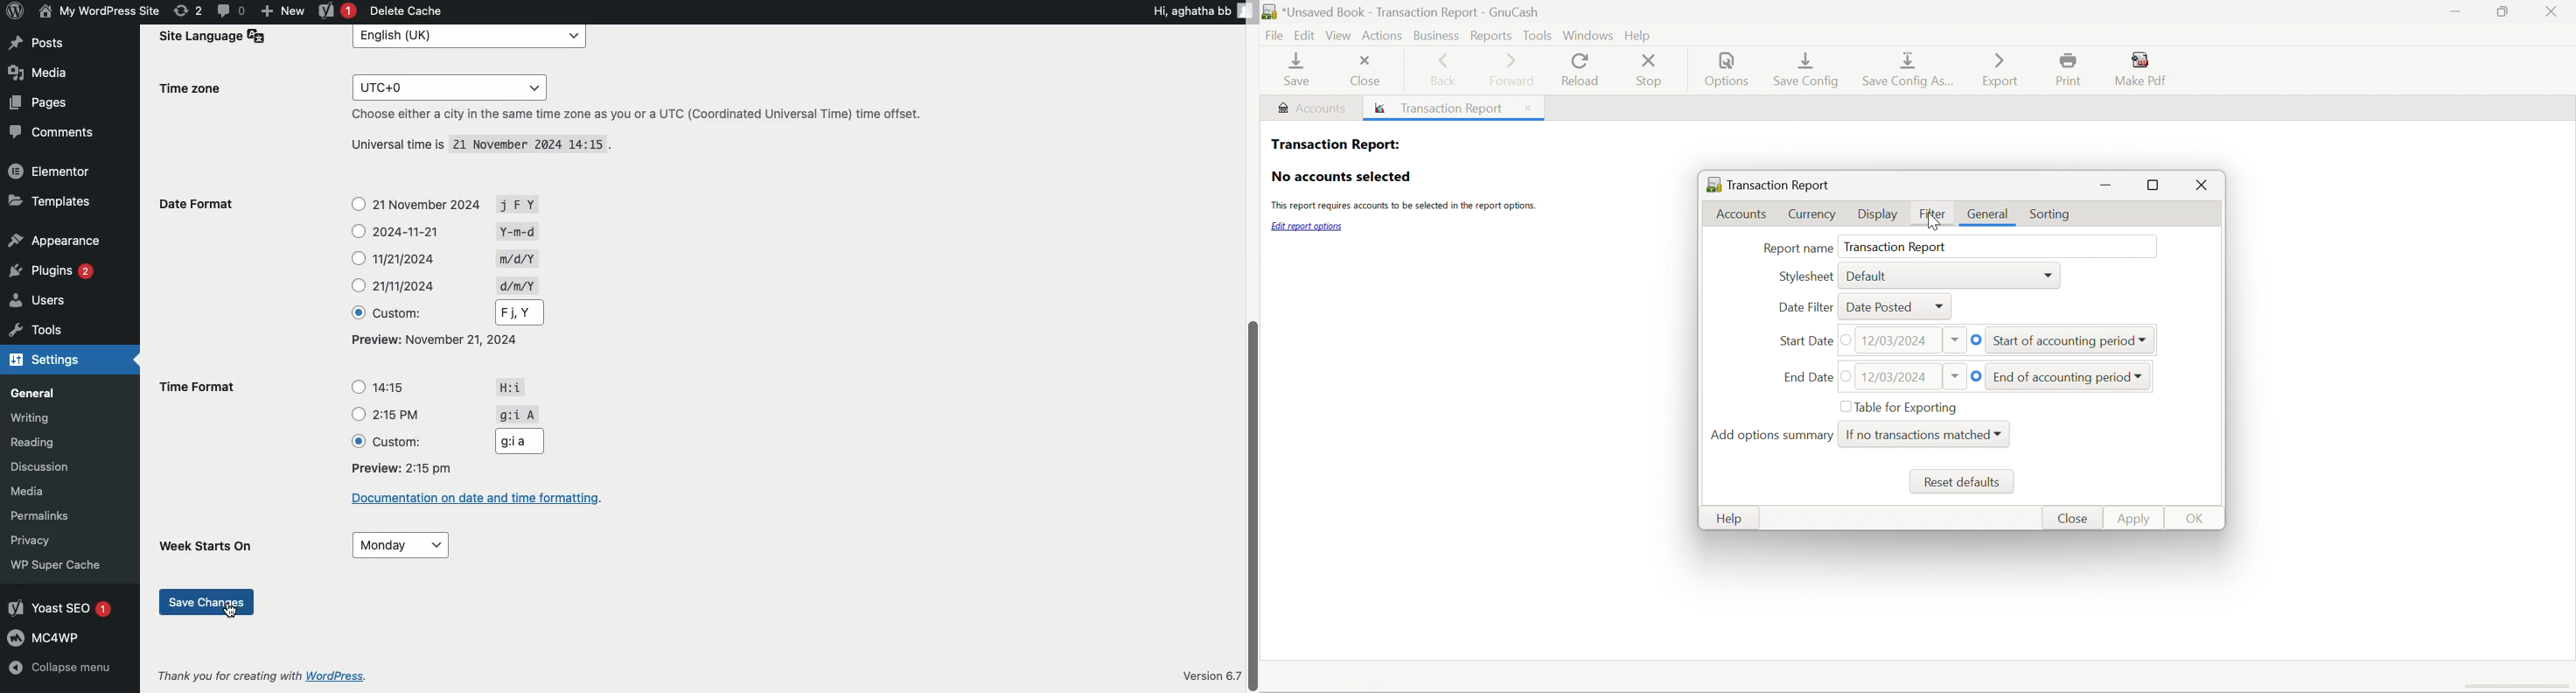 Image resolution: width=2576 pixels, height=700 pixels. I want to click on View, so click(1341, 36).